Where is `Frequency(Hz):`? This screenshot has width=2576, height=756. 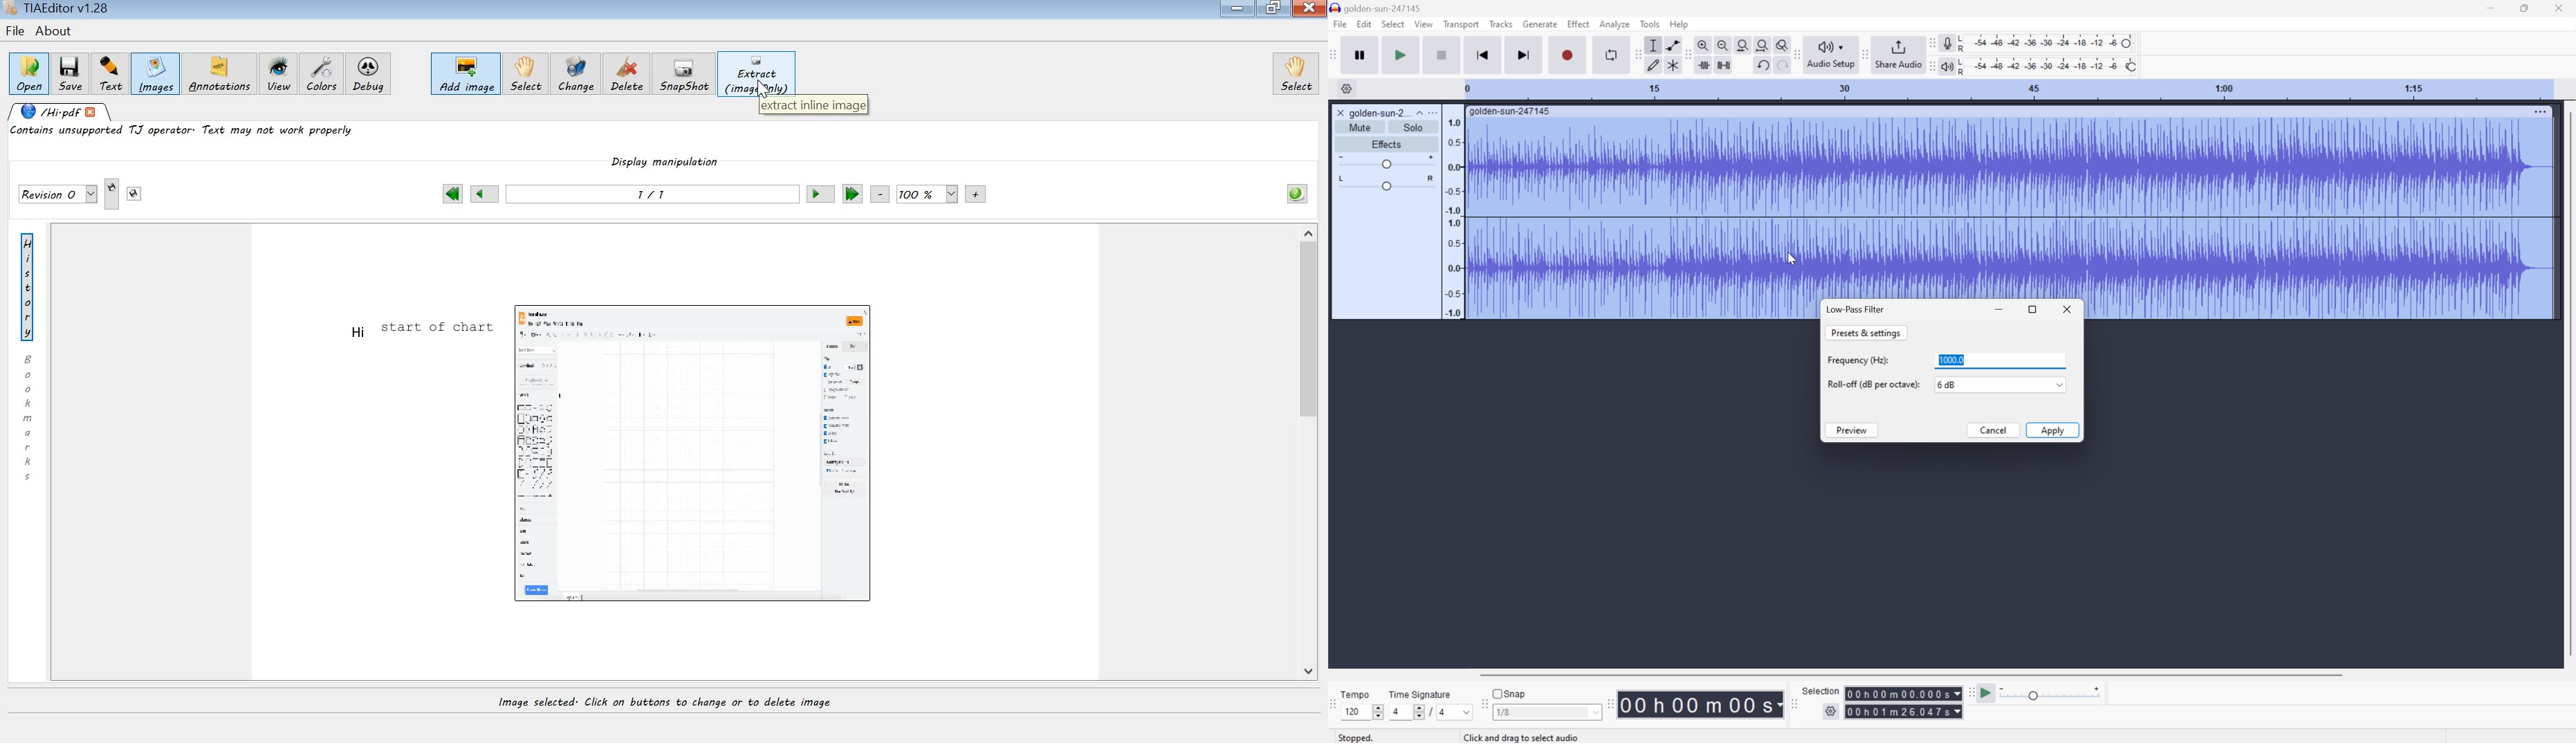 Frequency(Hz): is located at coordinates (1858, 360).